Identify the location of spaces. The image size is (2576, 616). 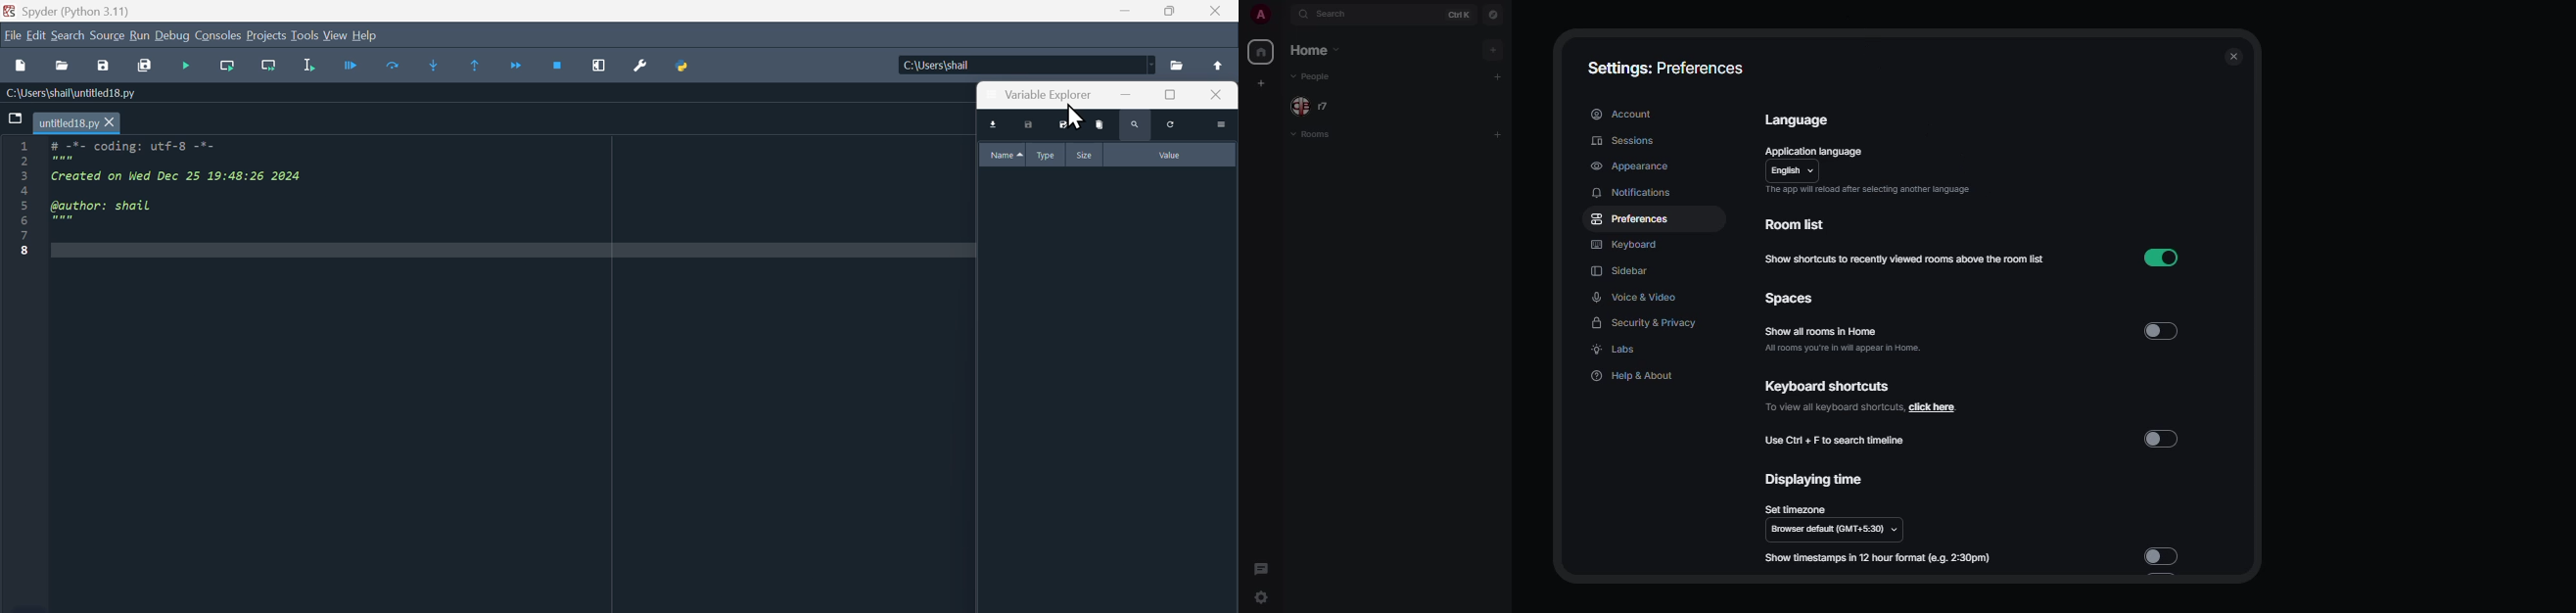
(1789, 299).